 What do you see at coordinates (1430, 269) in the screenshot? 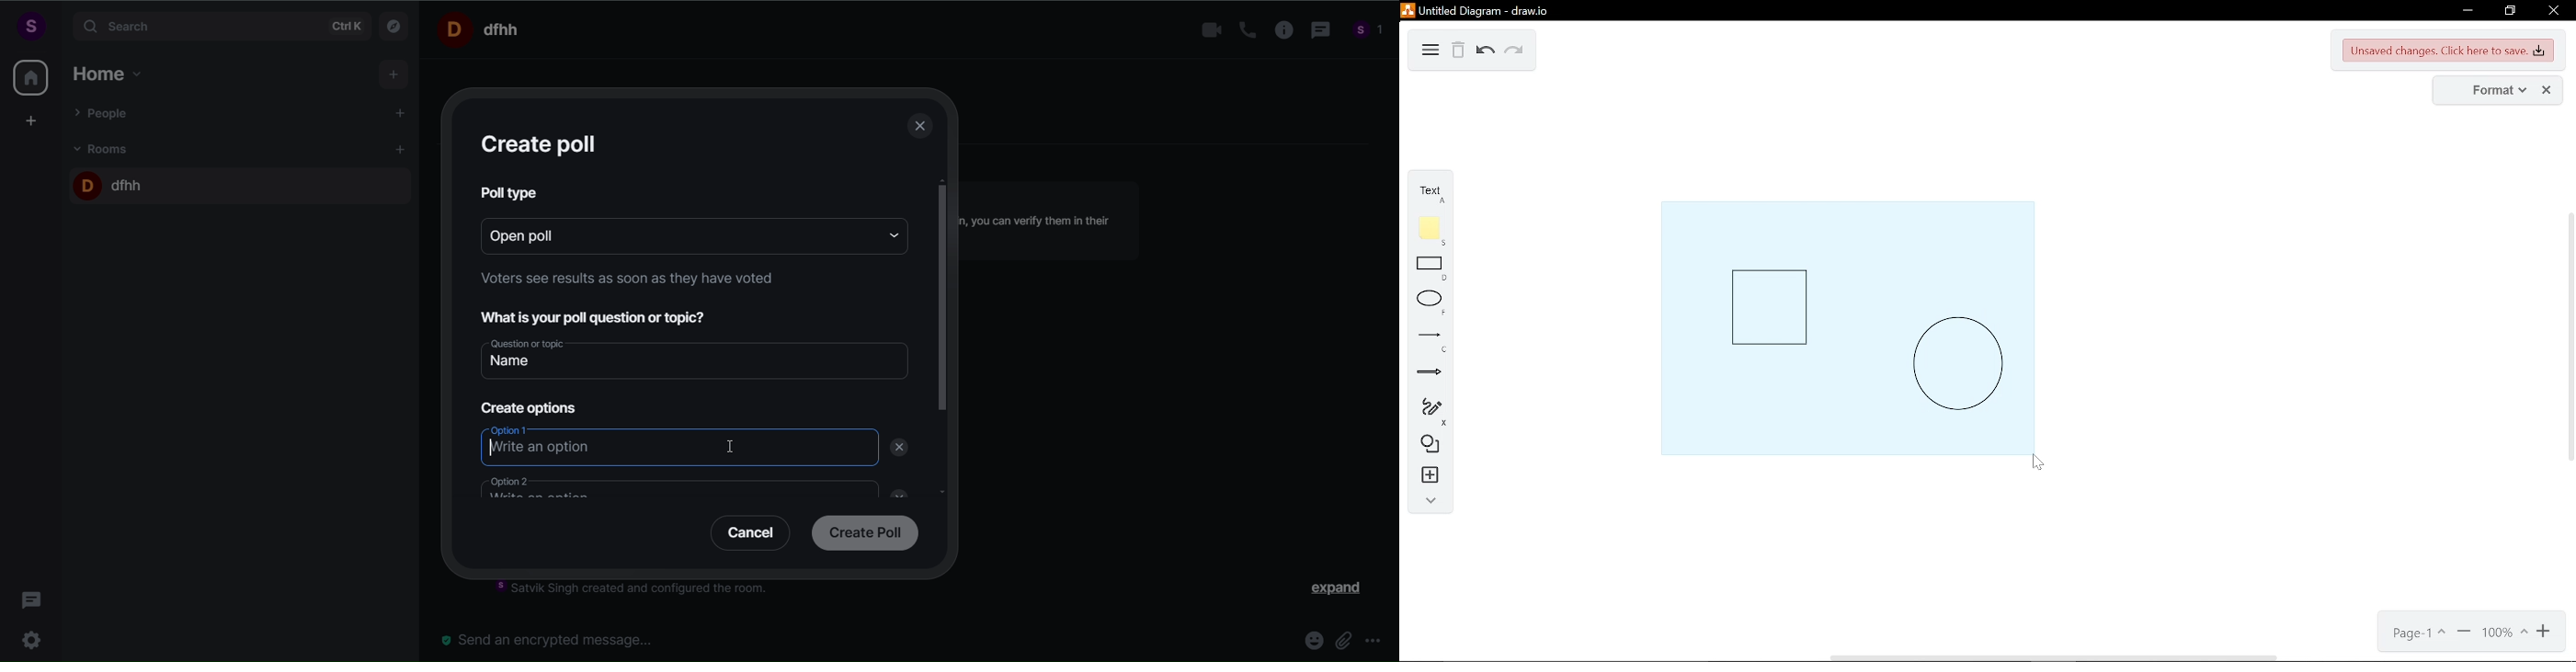
I see `rectangle` at bounding box center [1430, 269].